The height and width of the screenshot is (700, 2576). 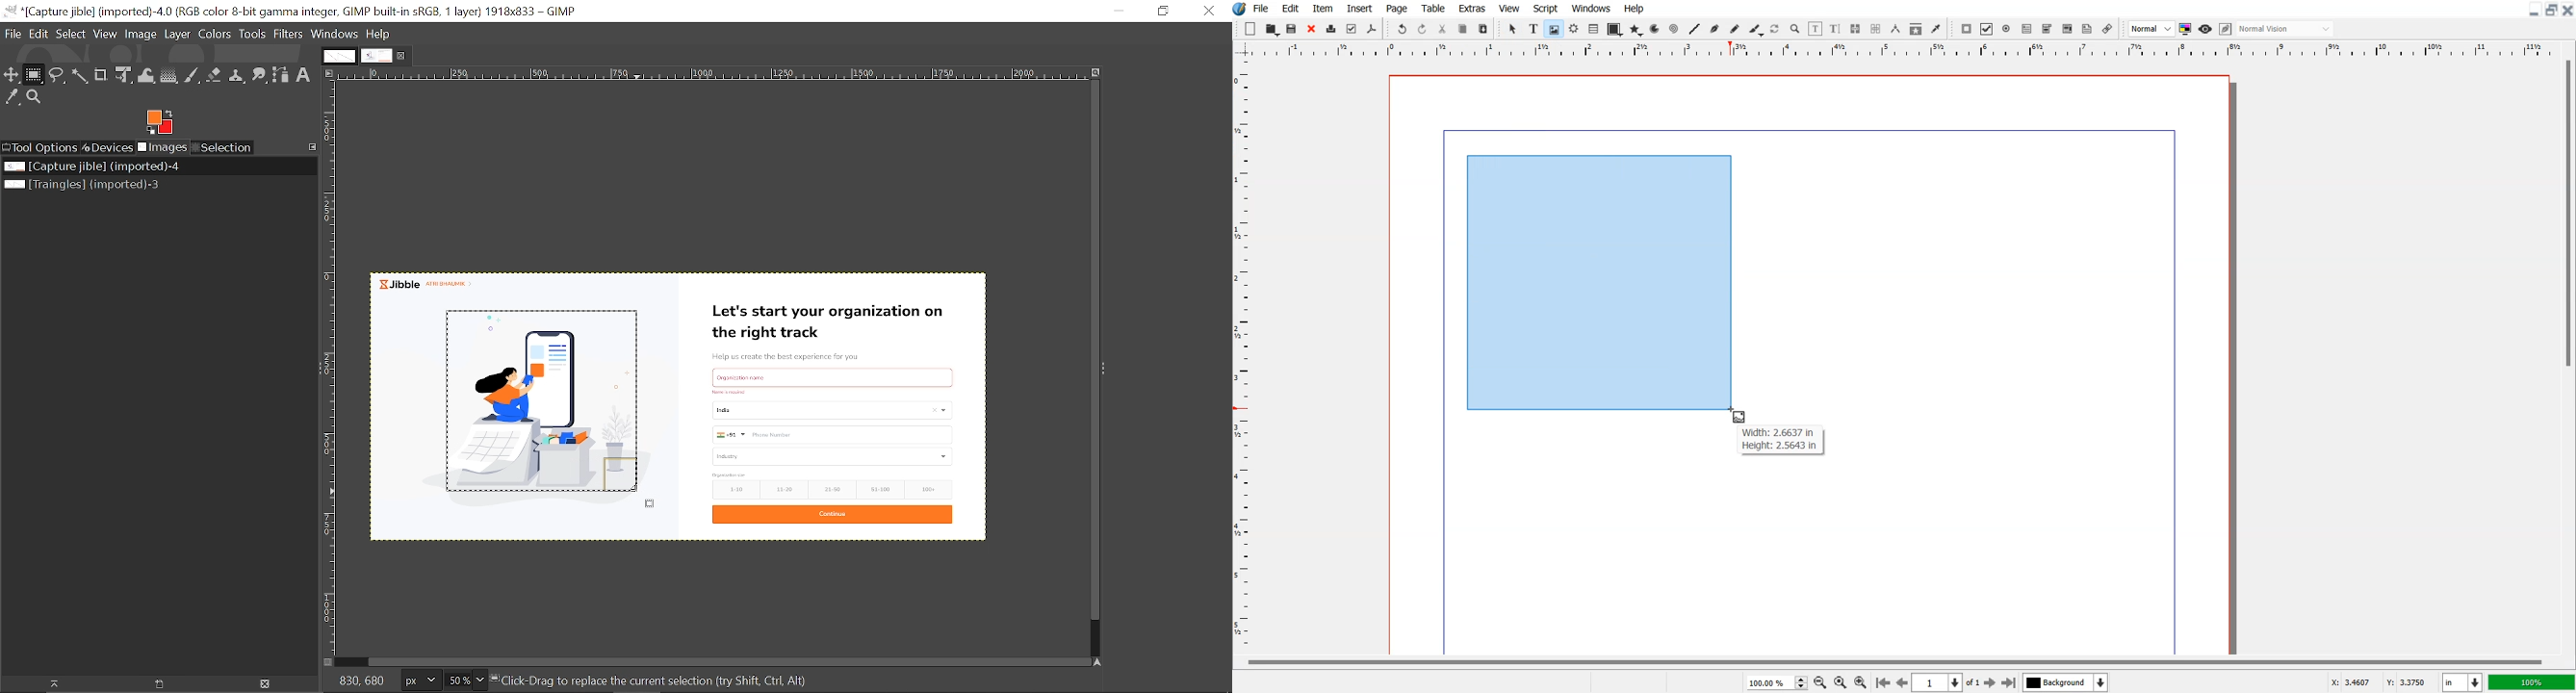 I want to click on Bezier Curve, so click(x=1715, y=29).